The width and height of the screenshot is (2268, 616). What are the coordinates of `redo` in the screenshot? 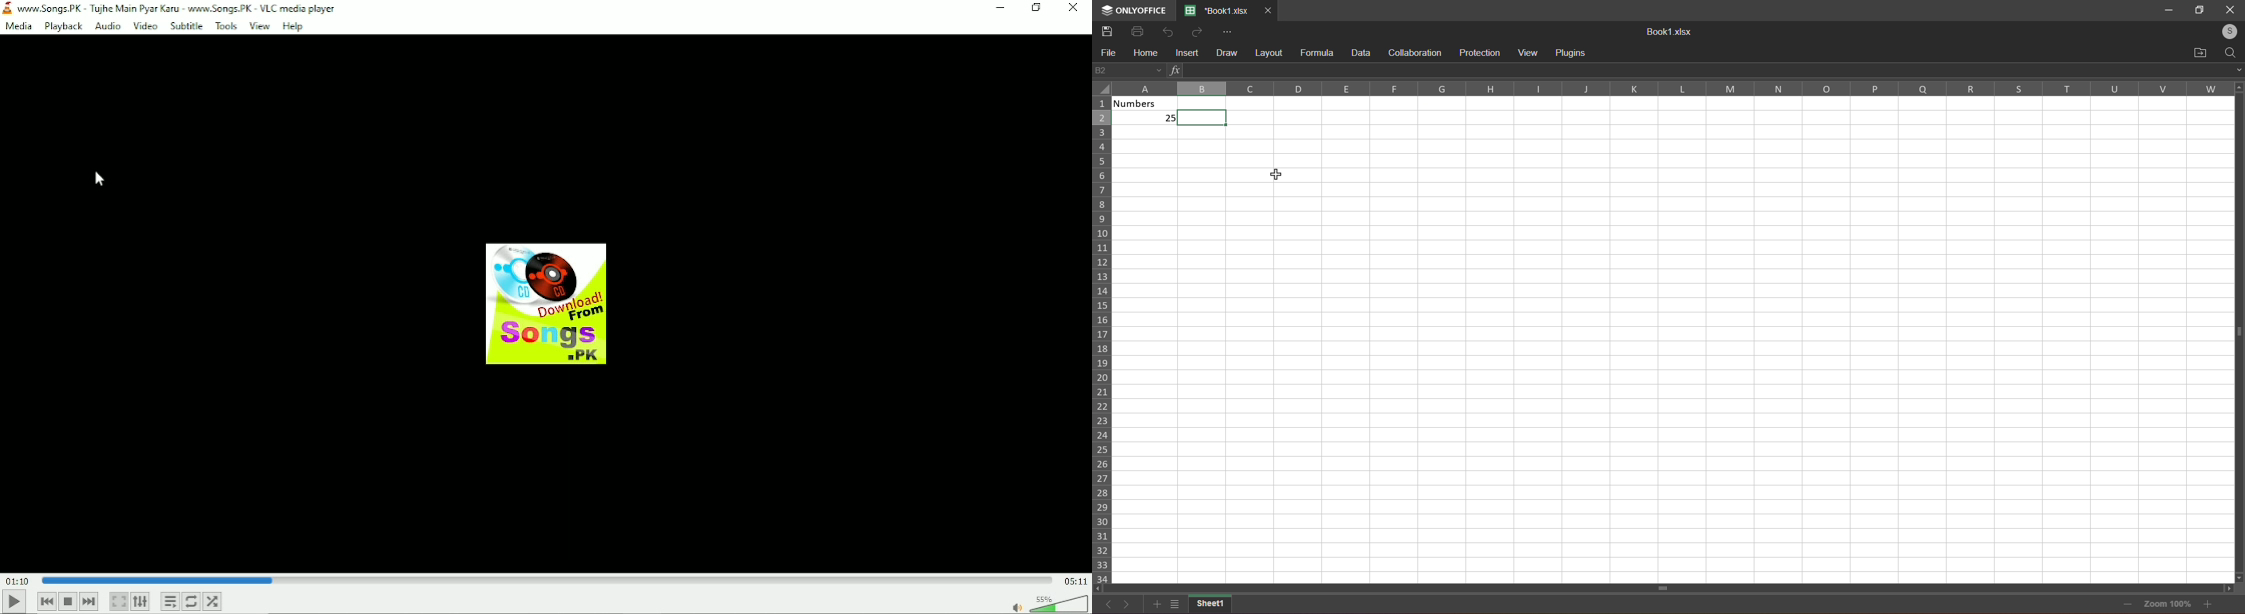 It's located at (1195, 32).